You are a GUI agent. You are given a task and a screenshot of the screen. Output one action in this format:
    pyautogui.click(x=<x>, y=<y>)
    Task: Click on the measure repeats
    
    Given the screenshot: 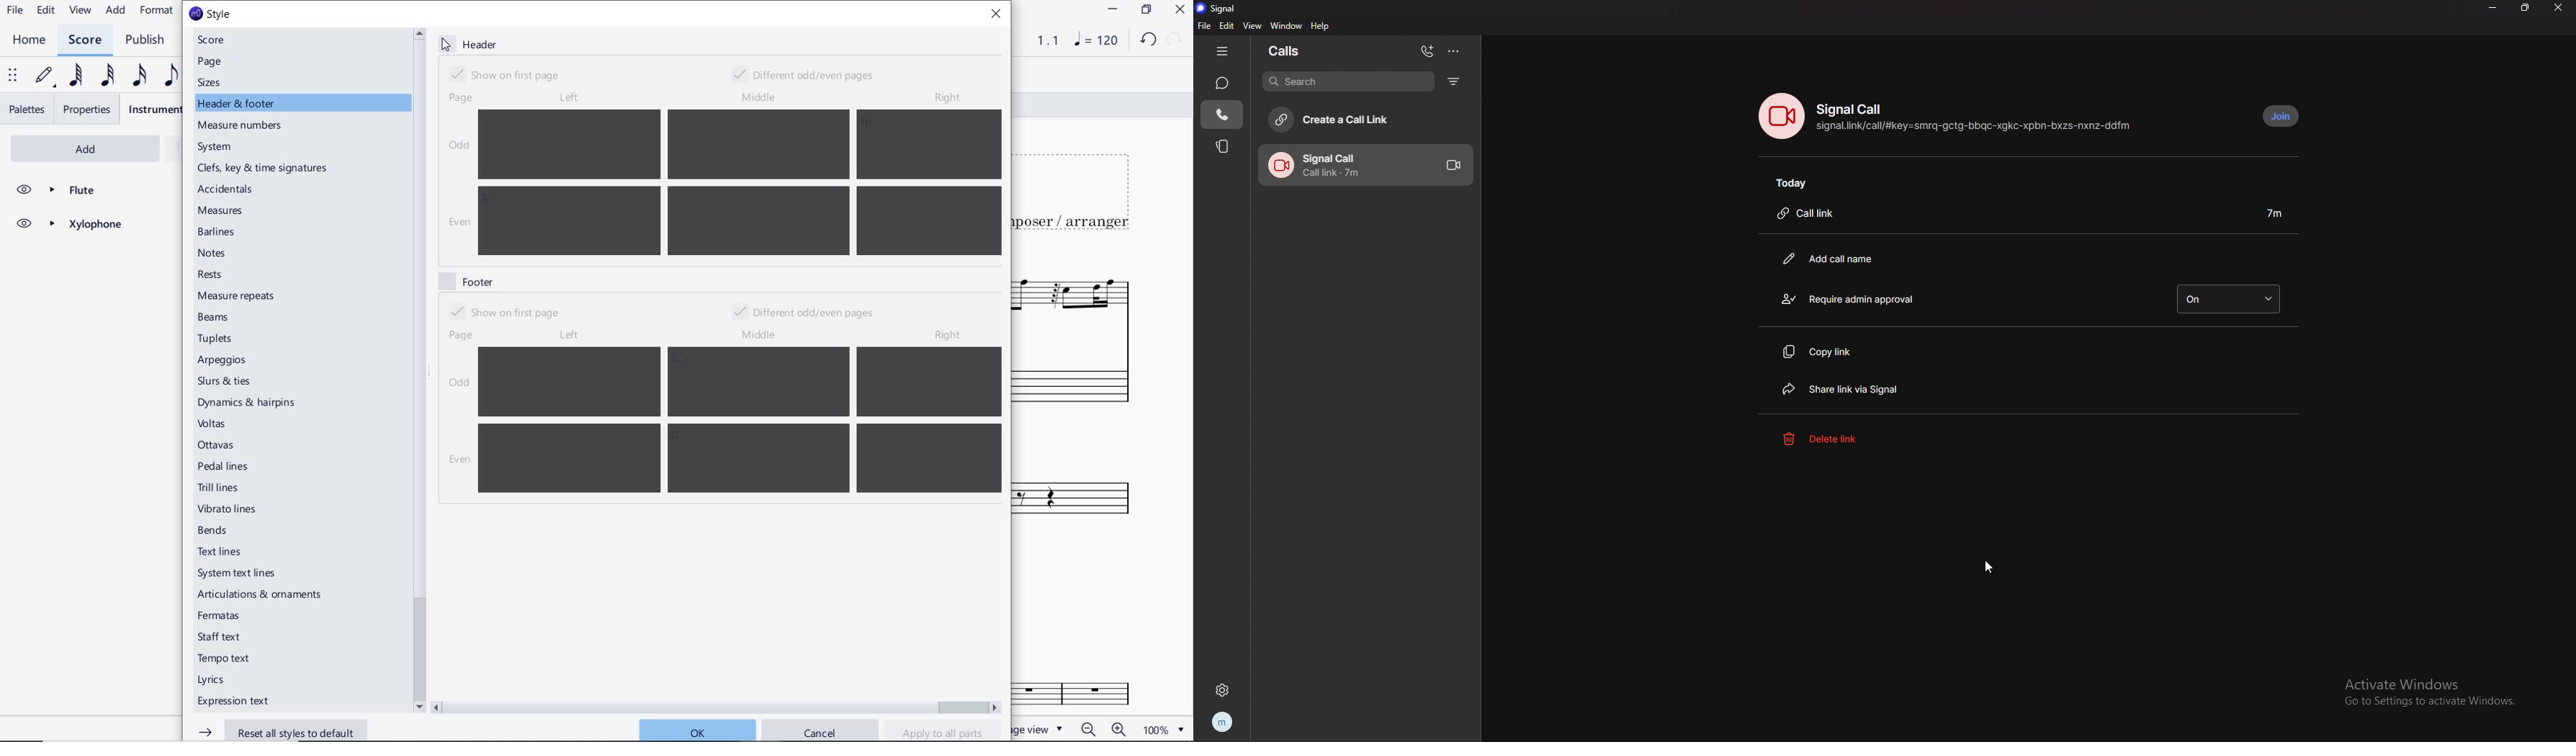 What is the action you would take?
    pyautogui.click(x=237, y=296)
    